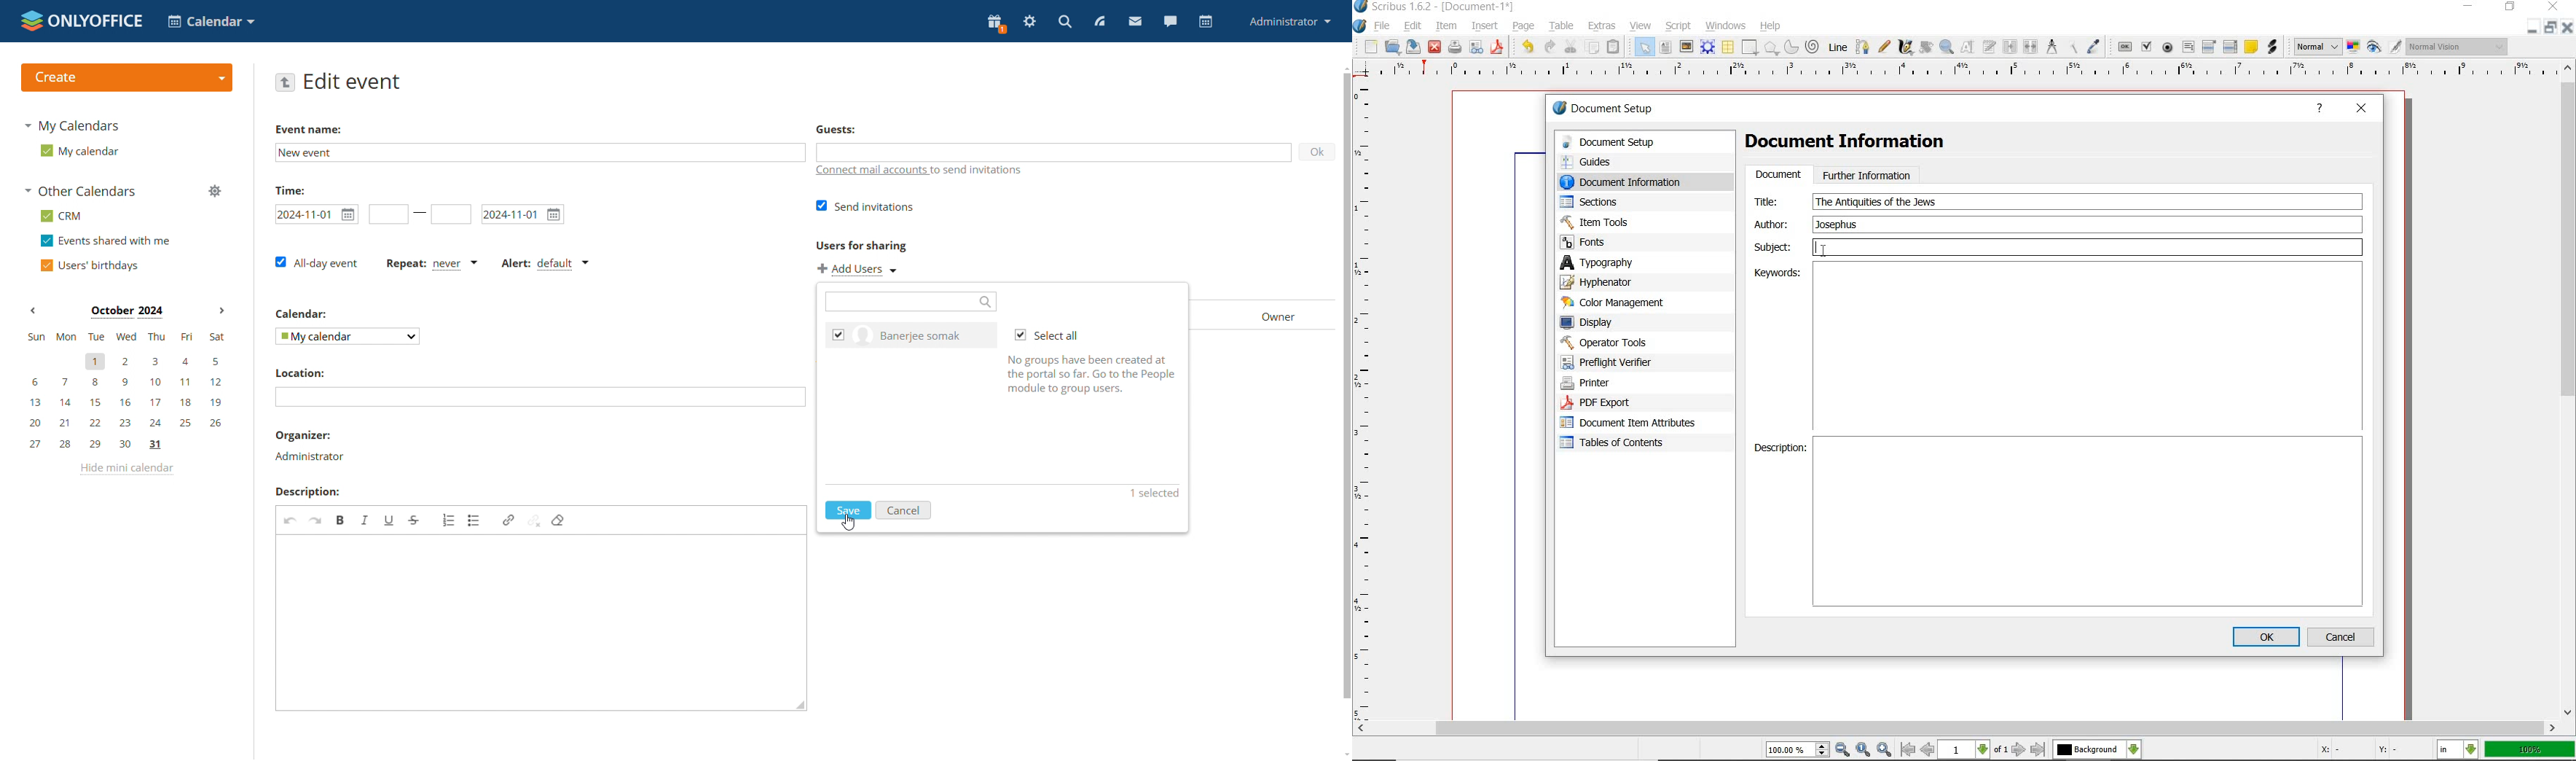  What do you see at coordinates (1447, 27) in the screenshot?
I see `item` at bounding box center [1447, 27].